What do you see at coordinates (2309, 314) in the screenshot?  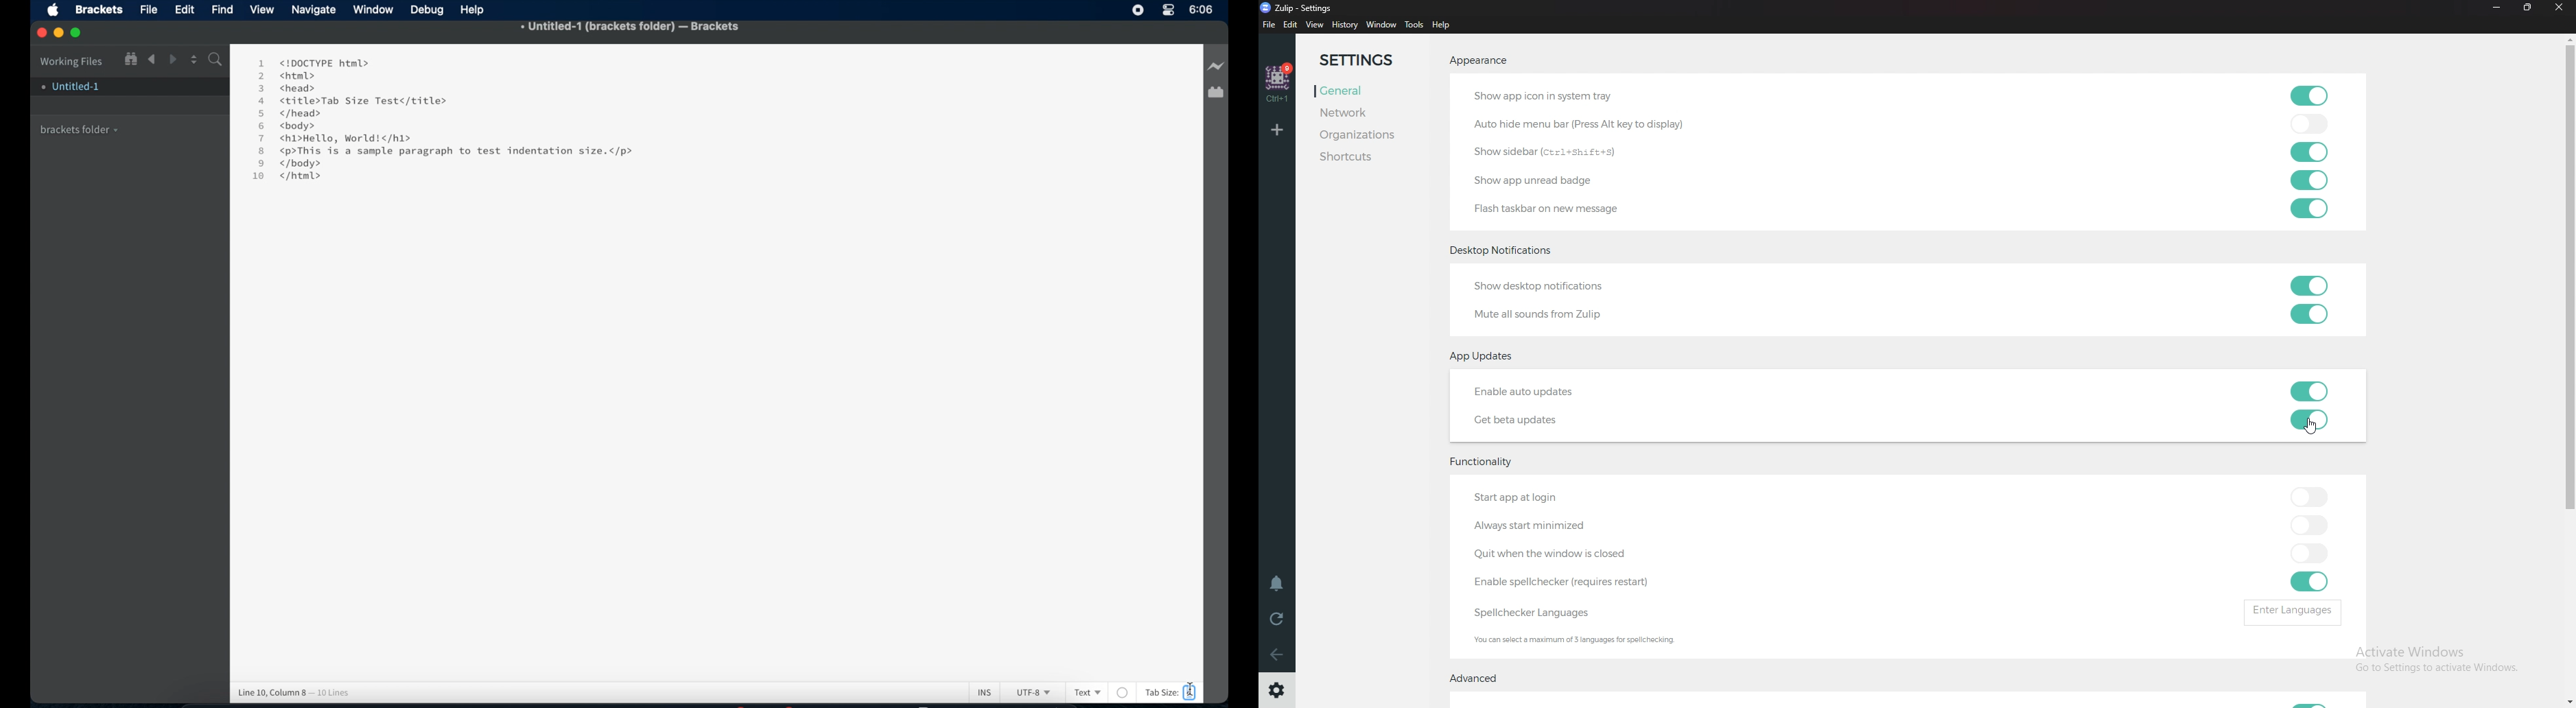 I see `toggle` at bounding box center [2309, 314].